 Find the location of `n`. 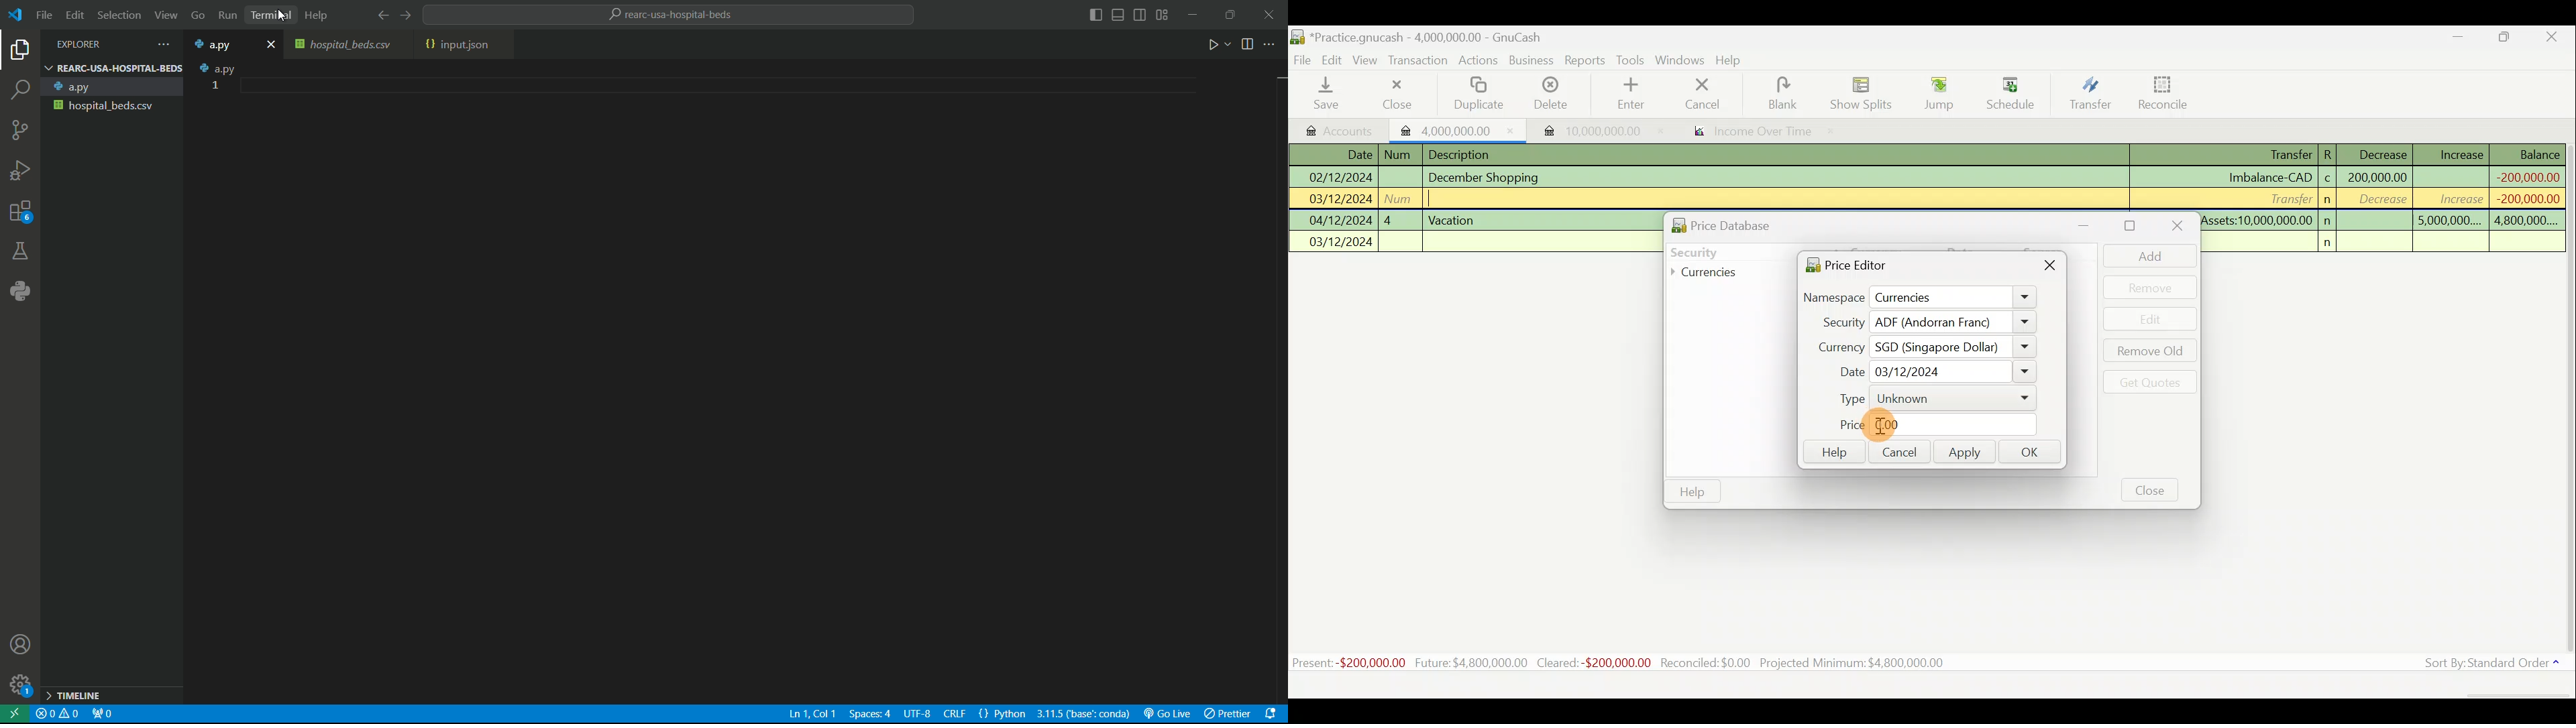

n is located at coordinates (2329, 200).